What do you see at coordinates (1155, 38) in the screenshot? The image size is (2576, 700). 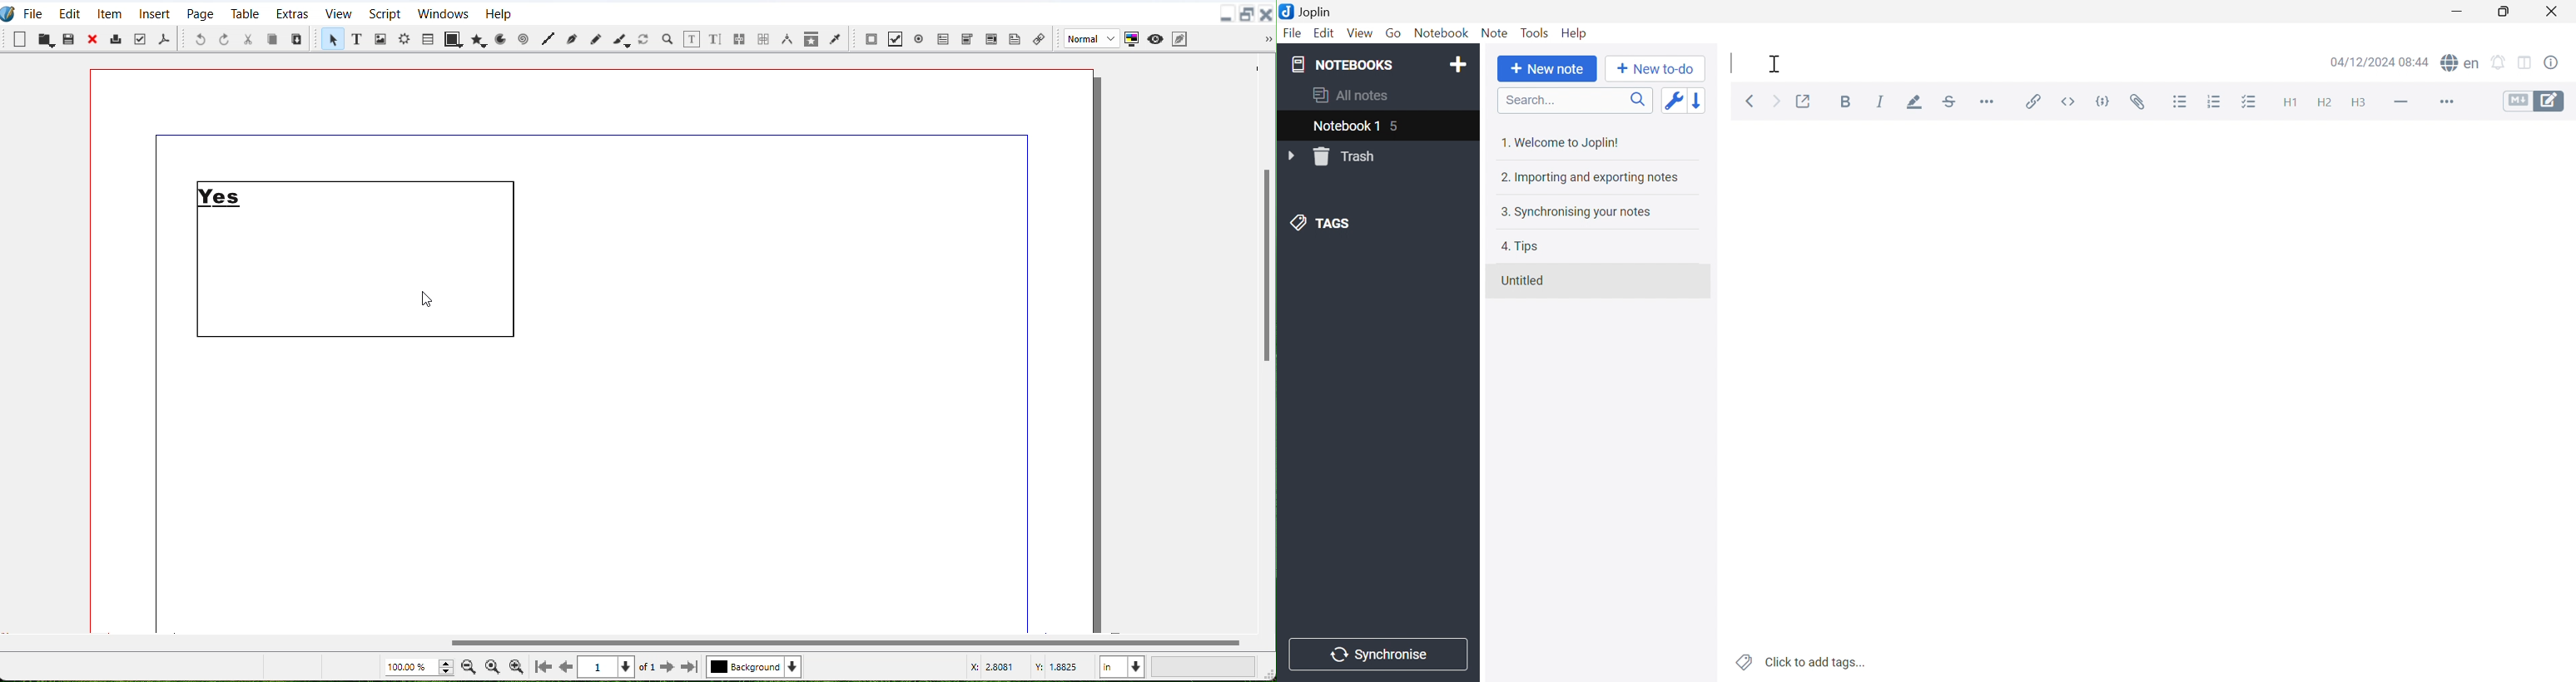 I see `Preview Mode` at bounding box center [1155, 38].